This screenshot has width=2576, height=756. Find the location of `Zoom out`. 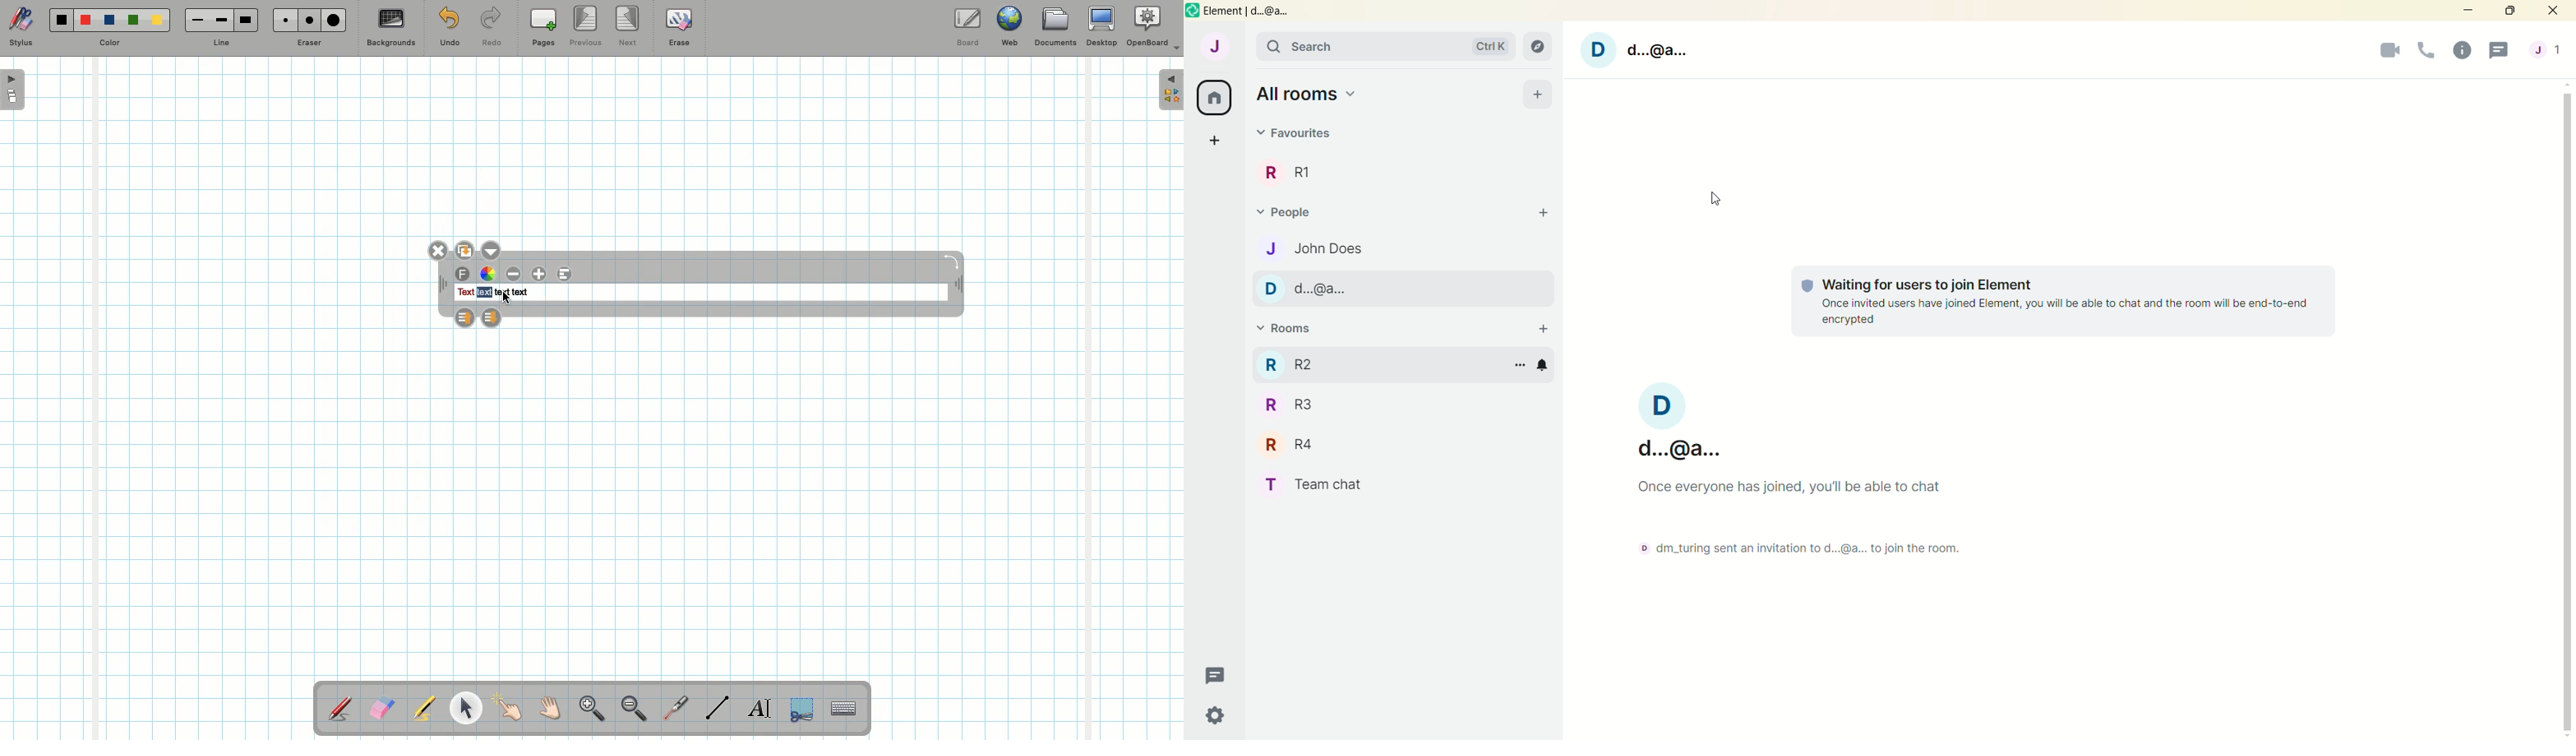

Zoom out is located at coordinates (634, 710).